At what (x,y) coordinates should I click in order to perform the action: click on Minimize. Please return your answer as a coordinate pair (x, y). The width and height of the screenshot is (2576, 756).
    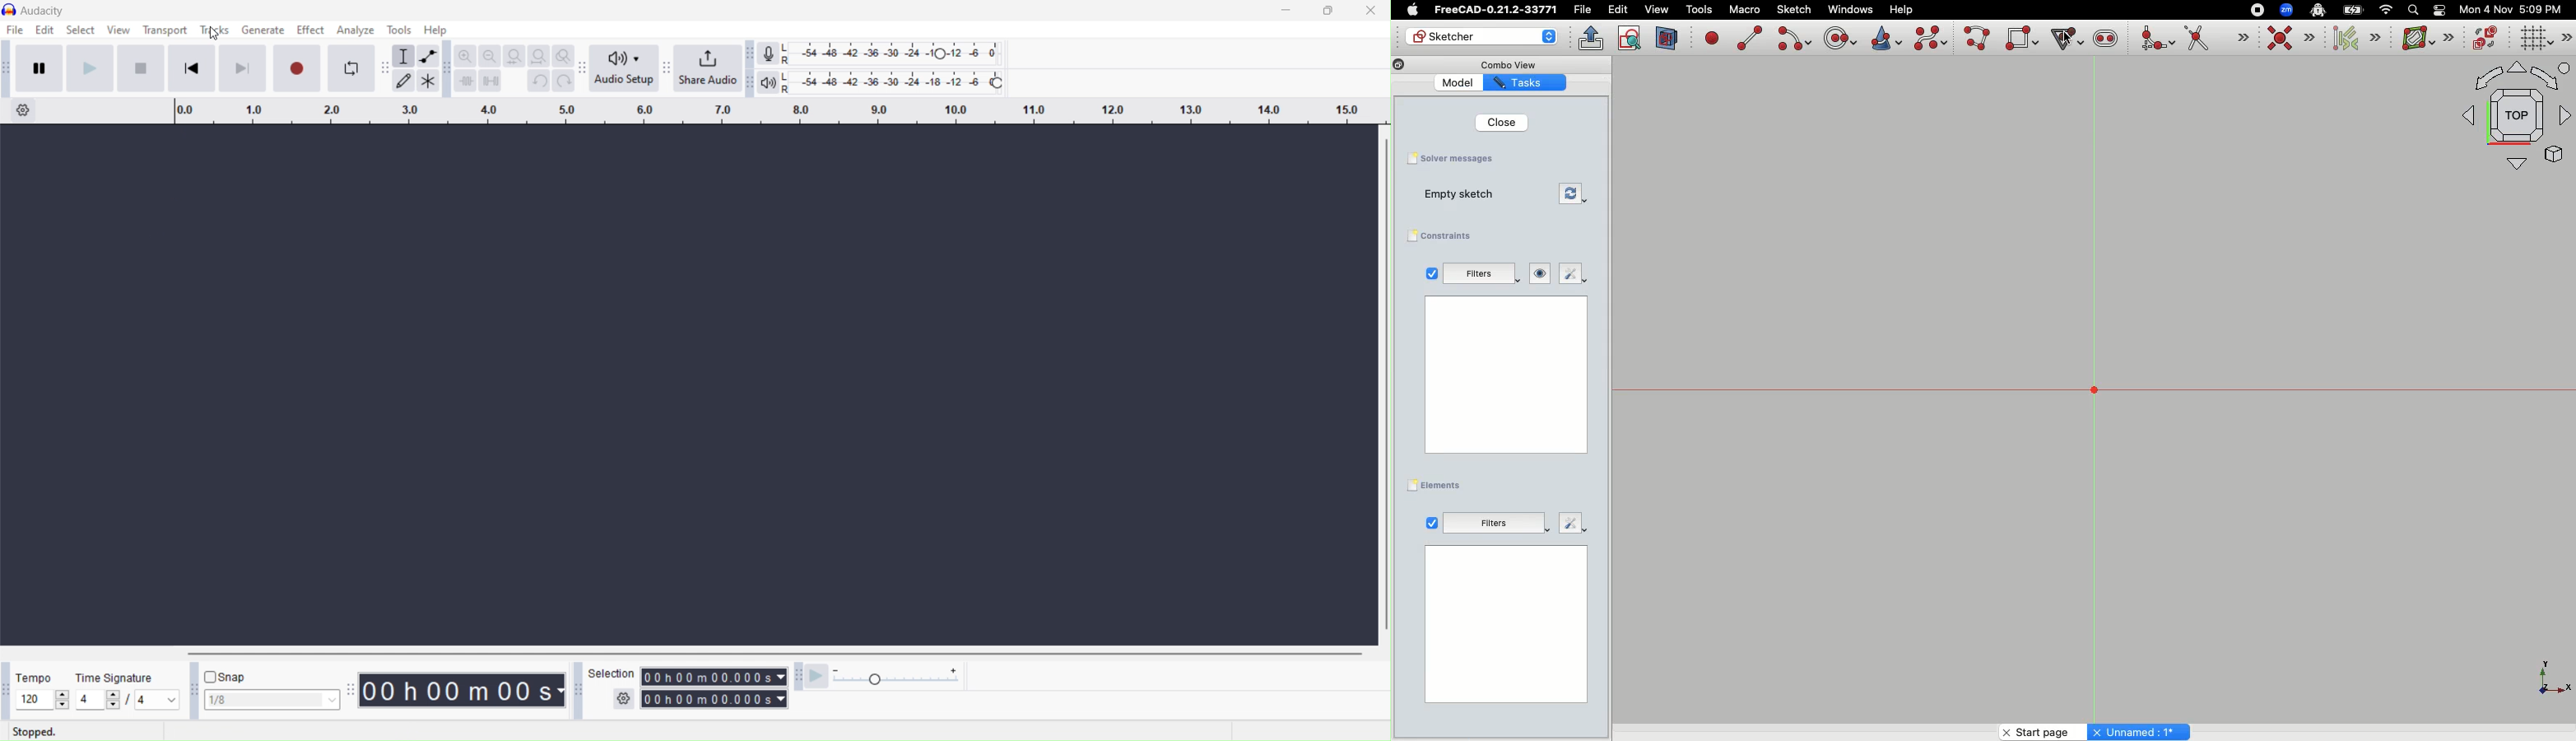
    Looking at the image, I should click on (1288, 10).